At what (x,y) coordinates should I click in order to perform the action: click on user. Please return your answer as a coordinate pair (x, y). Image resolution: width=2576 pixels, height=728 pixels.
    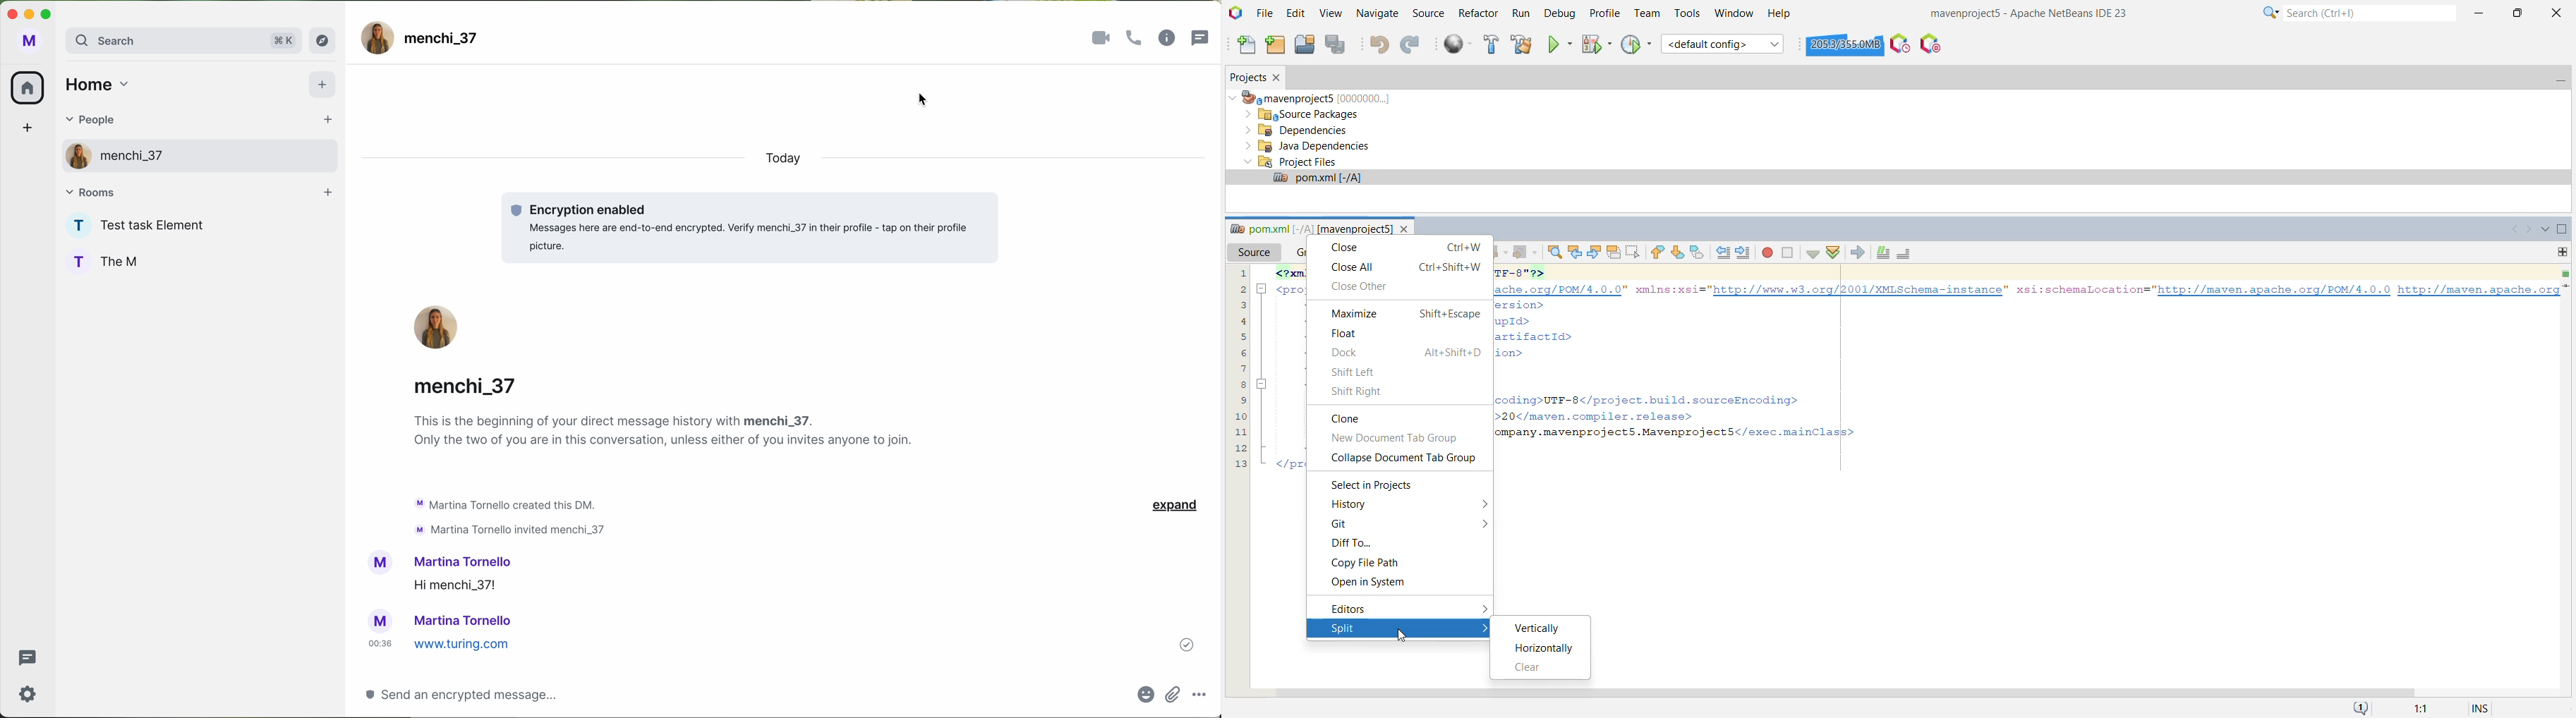
    Looking at the image, I should click on (134, 158).